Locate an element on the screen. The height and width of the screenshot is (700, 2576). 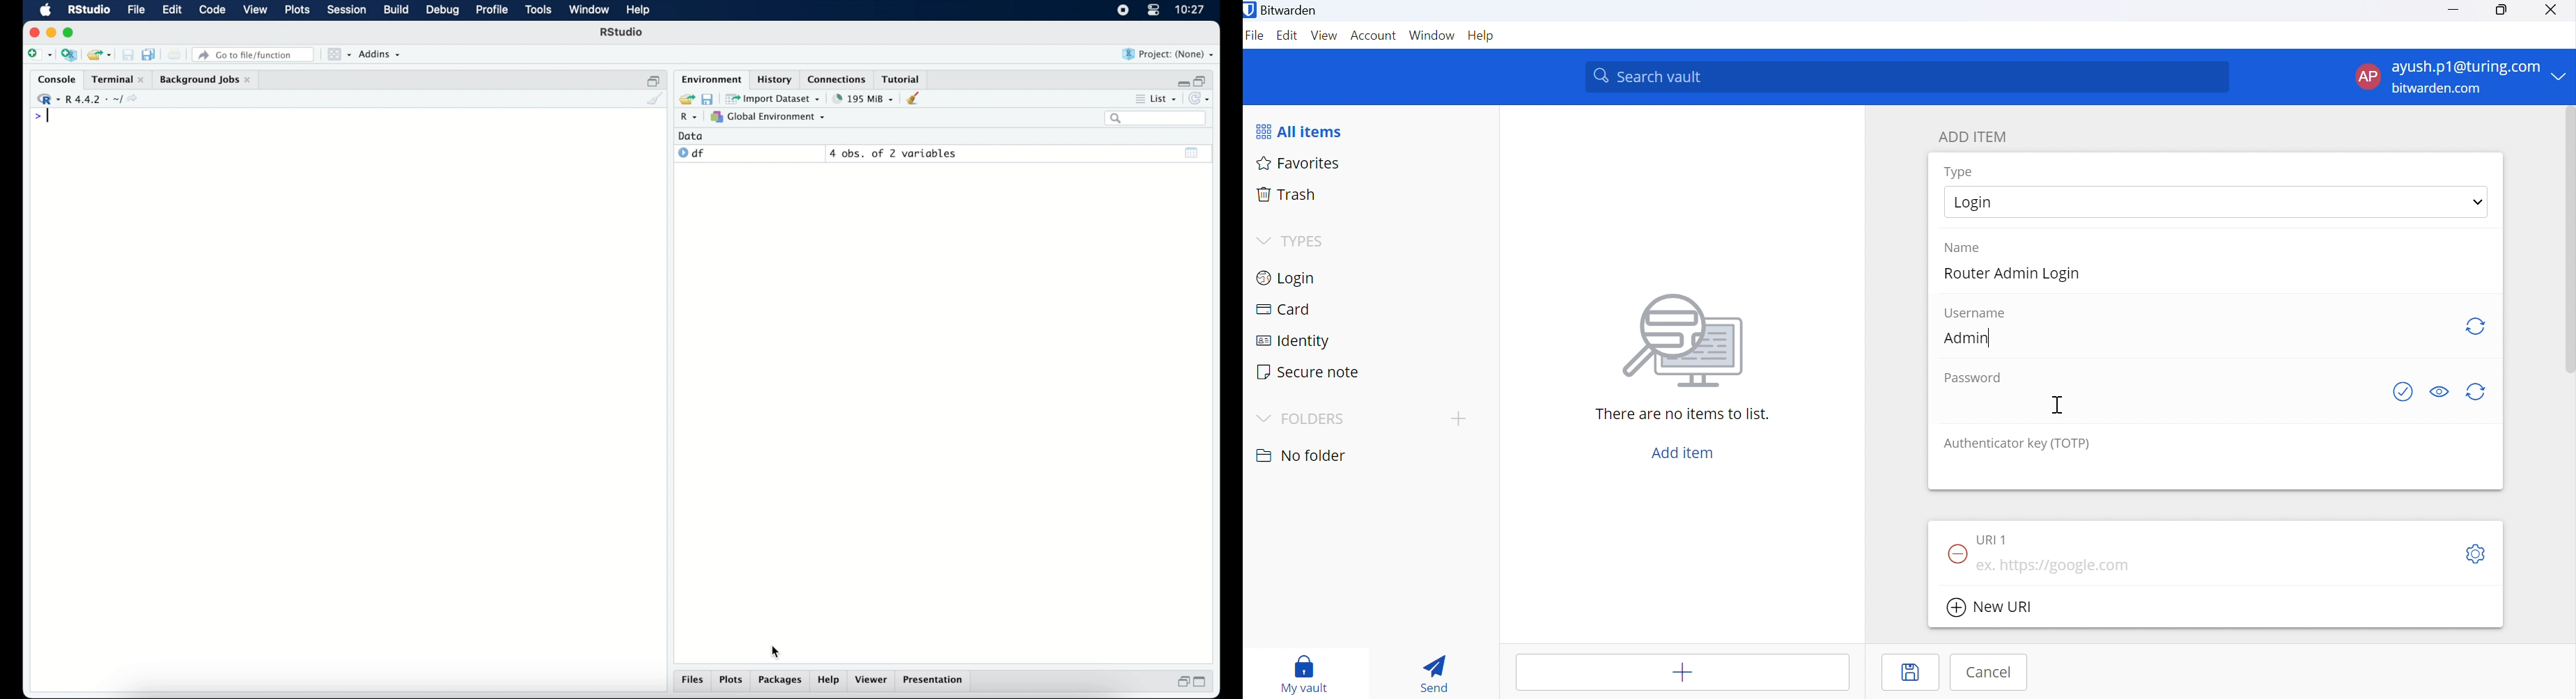
file is located at coordinates (135, 10).